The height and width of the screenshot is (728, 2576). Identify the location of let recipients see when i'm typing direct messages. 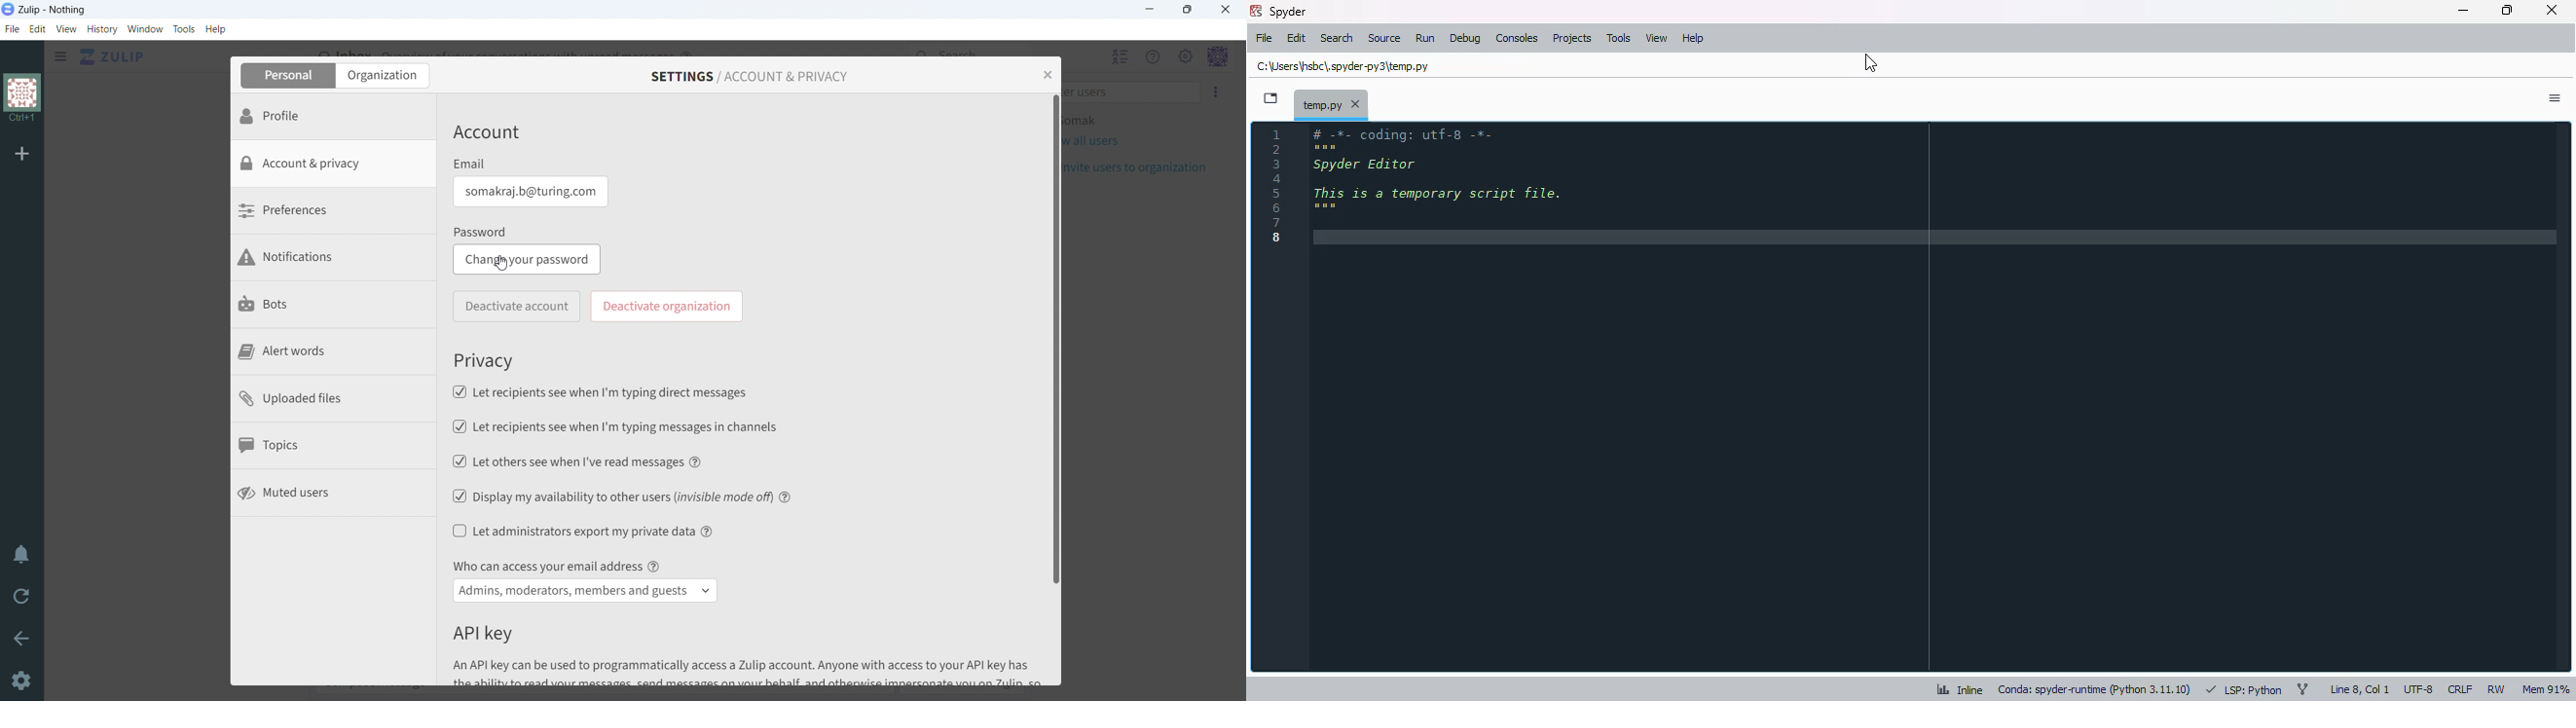
(599, 391).